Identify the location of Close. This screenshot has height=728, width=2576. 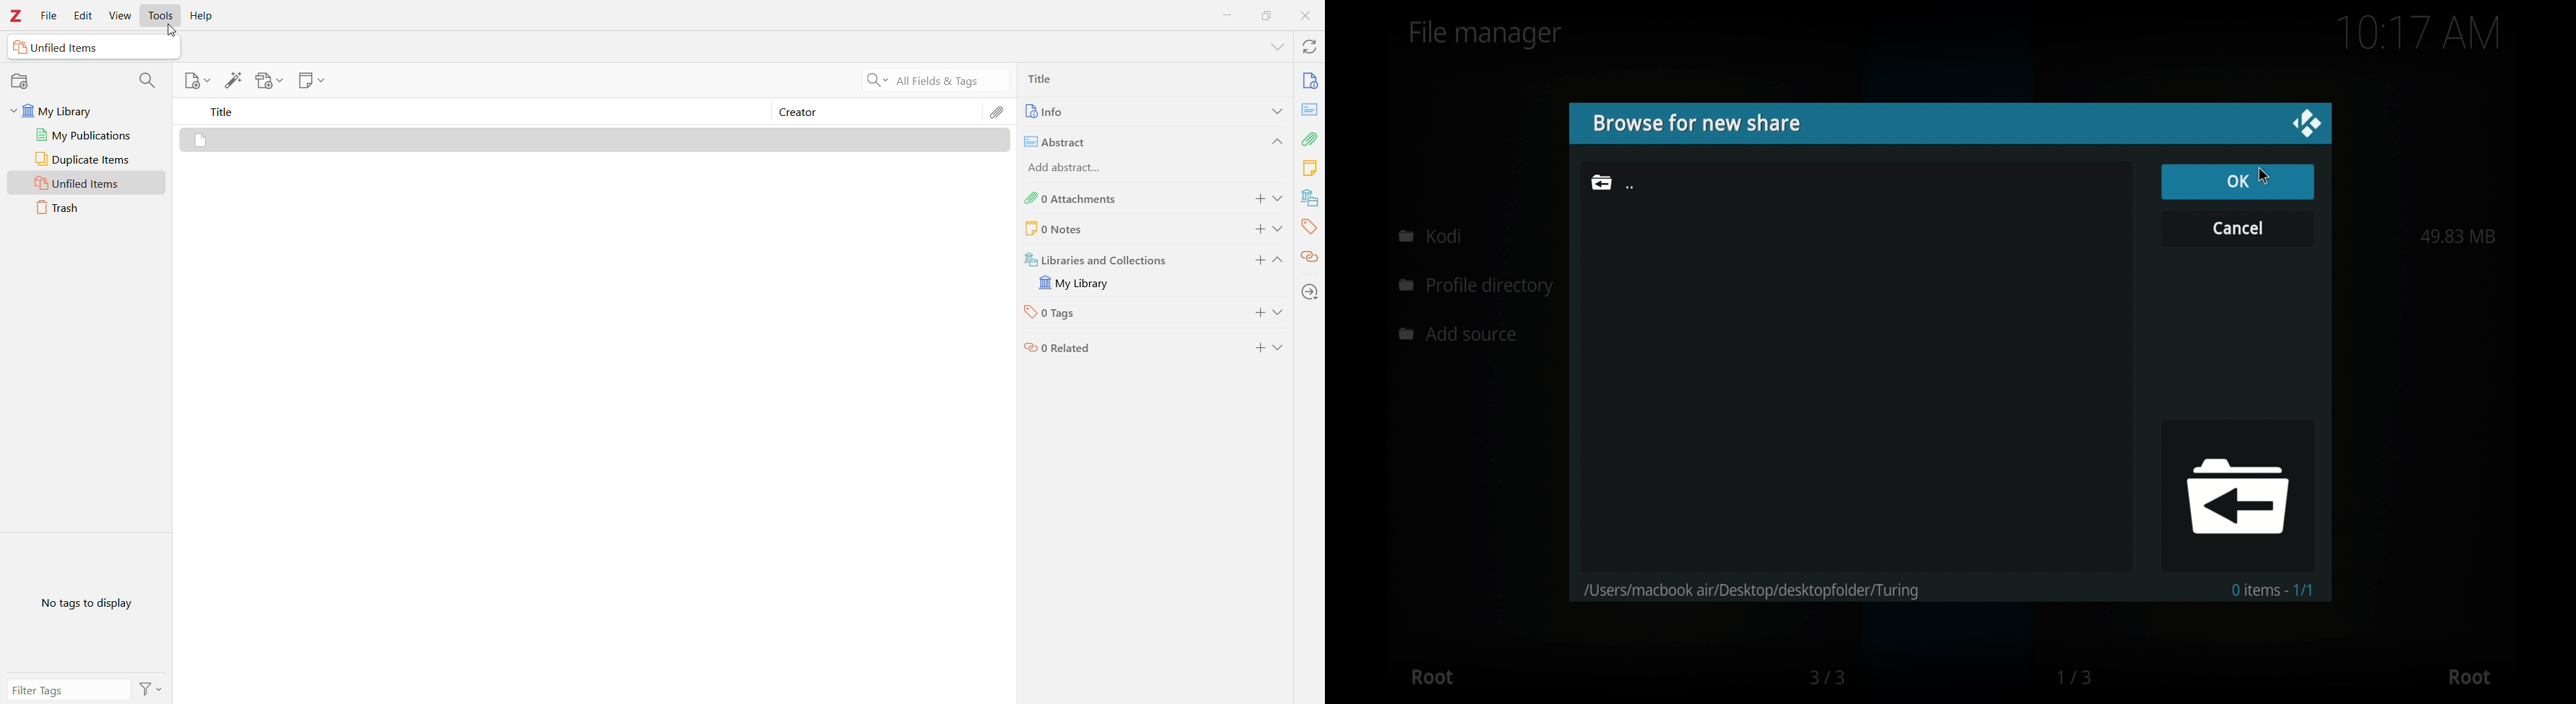
(1306, 17).